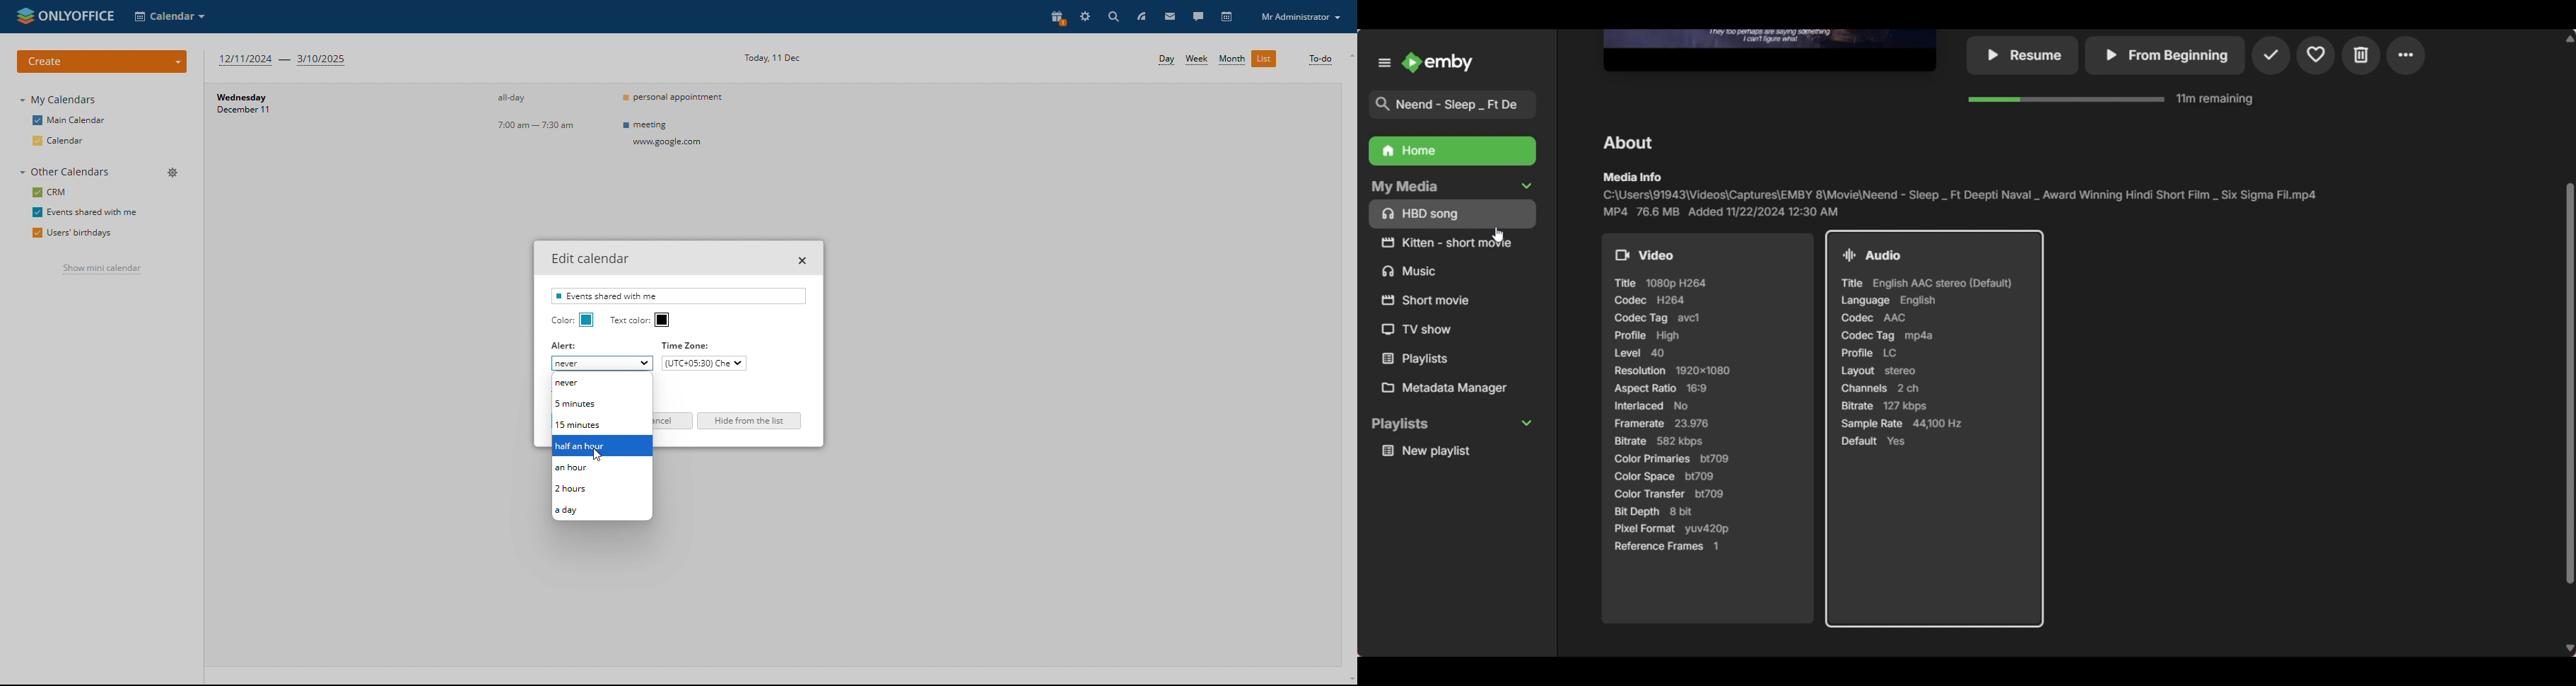 The image size is (2576, 700). What do you see at coordinates (68, 121) in the screenshot?
I see `main calendar` at bounding box center [68, 121].